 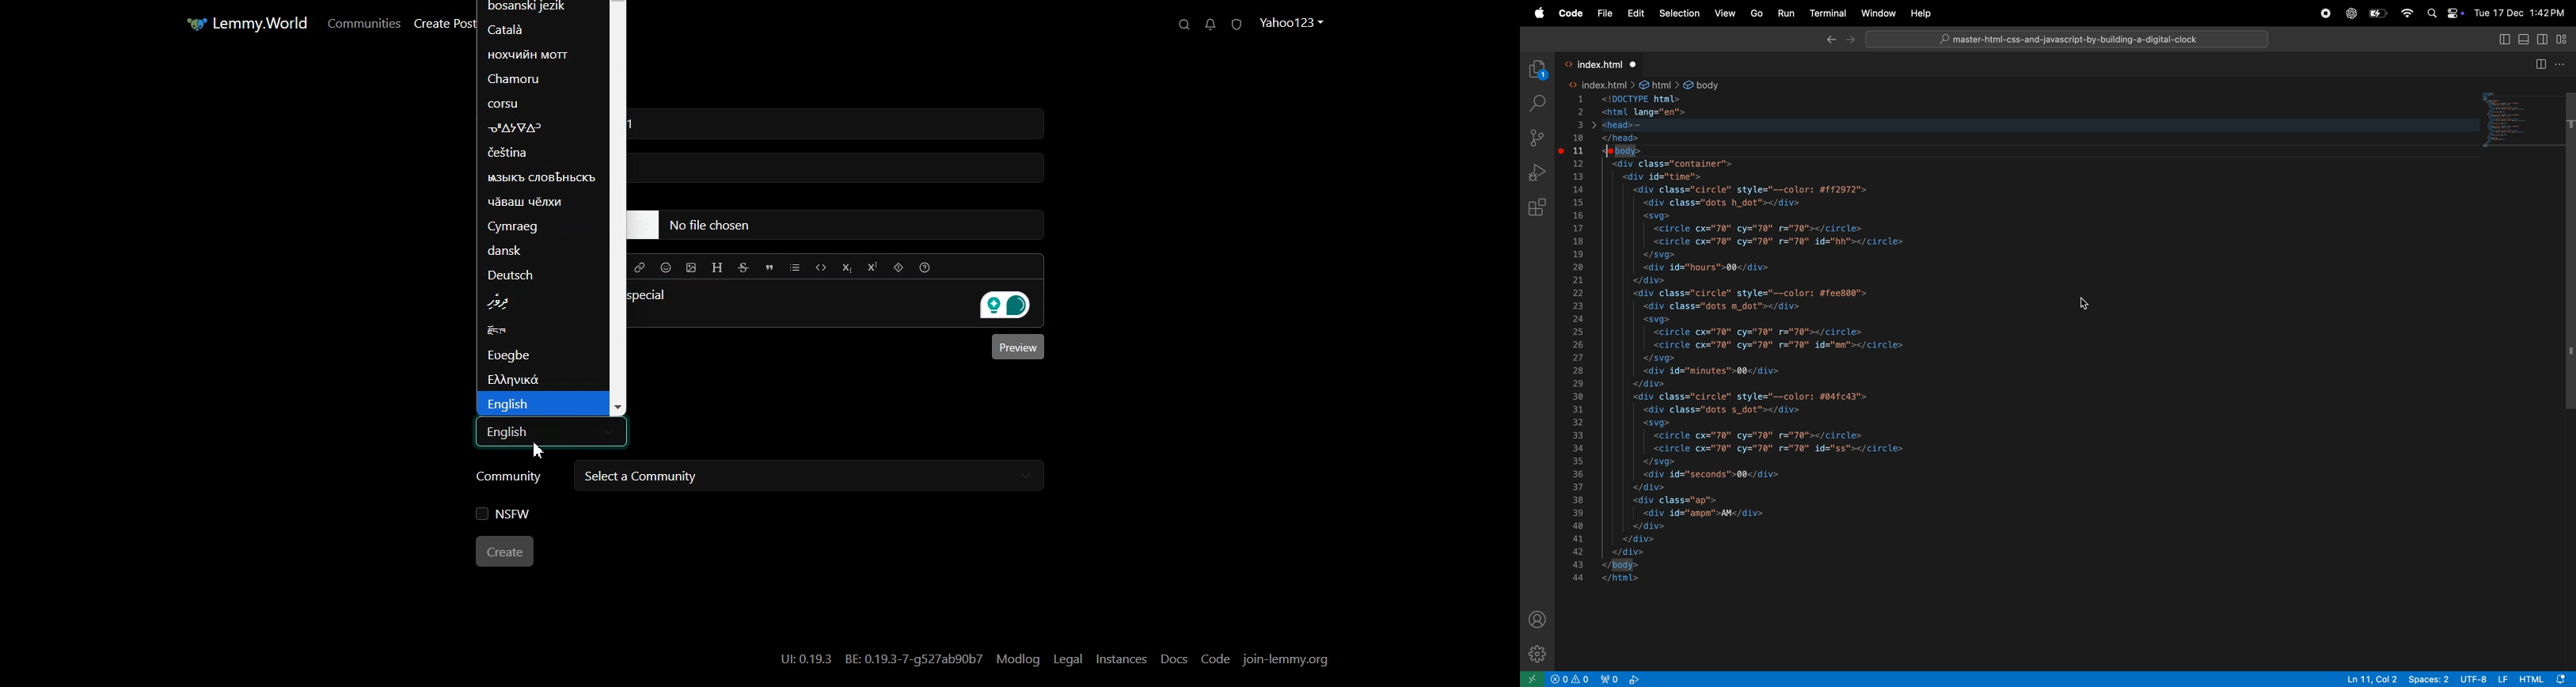 What do you see at coordinates (1067, 659) in the screenshot?
I see `Legal` at bounding box center [1067, 659].